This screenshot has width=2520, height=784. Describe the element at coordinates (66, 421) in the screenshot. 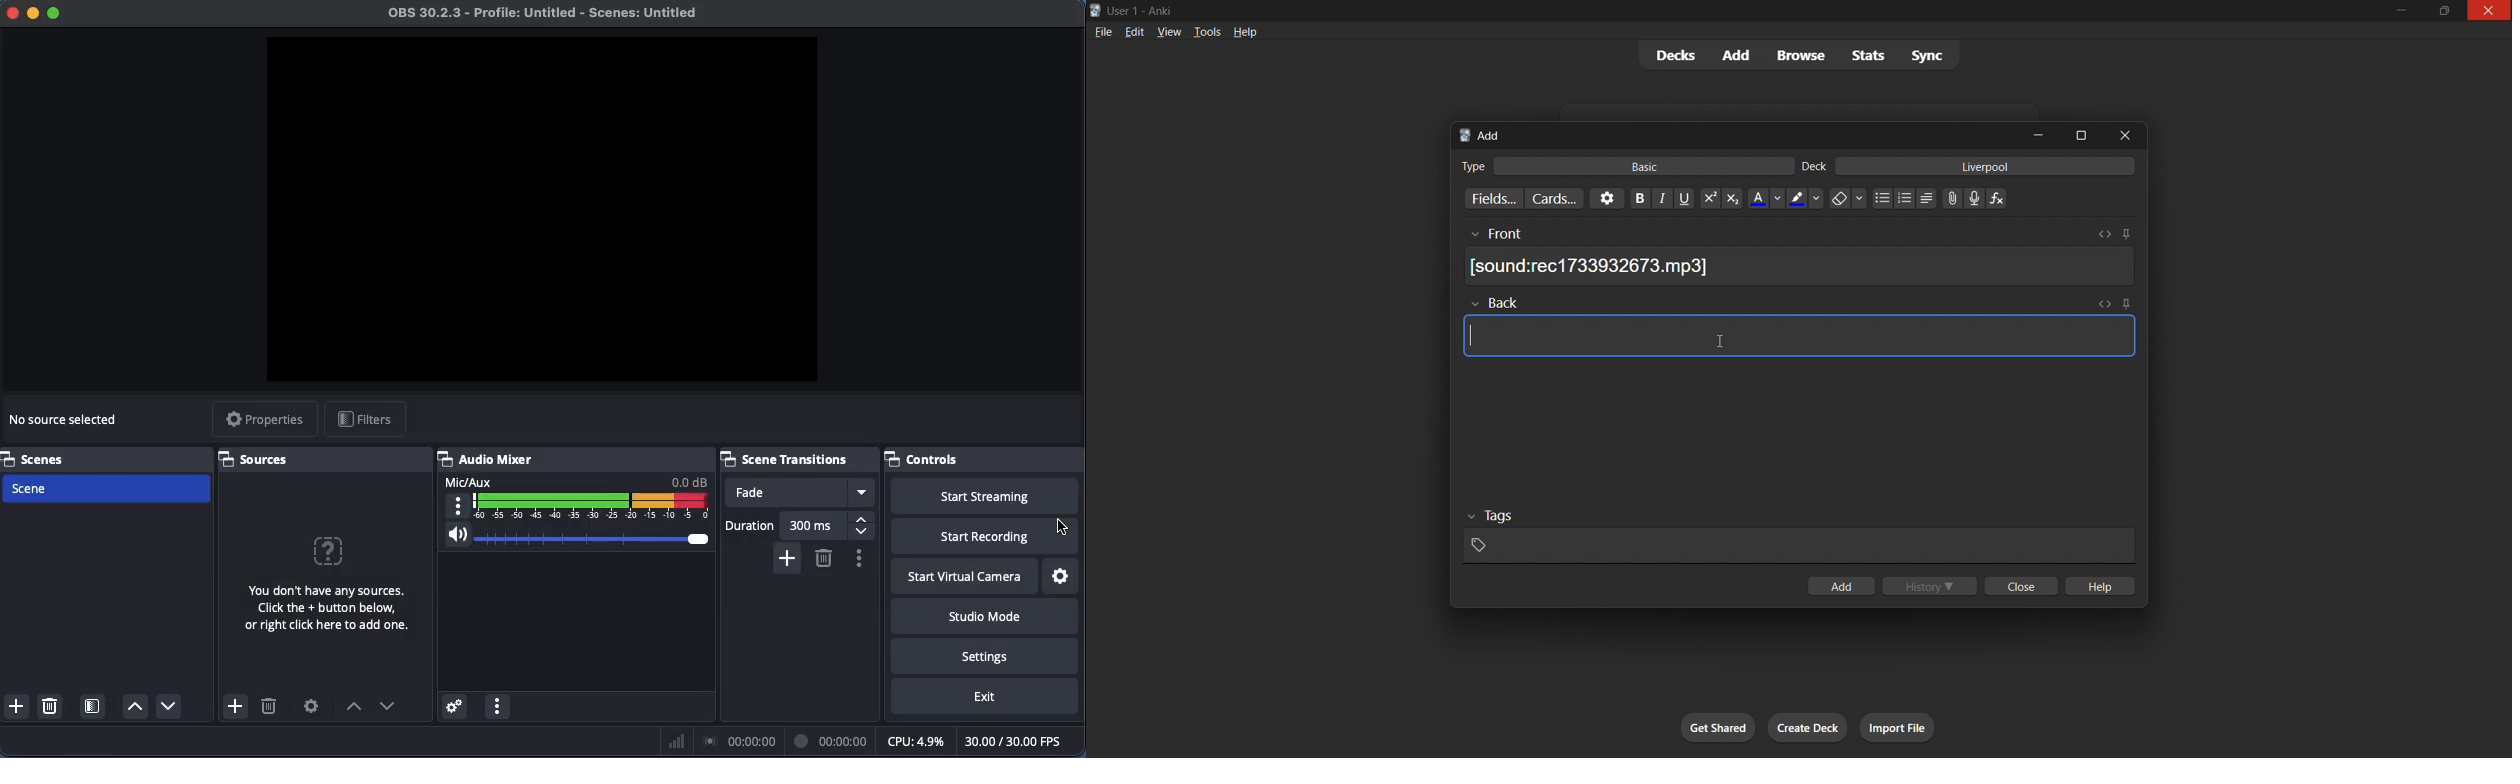

I see `No source selected` at that location.